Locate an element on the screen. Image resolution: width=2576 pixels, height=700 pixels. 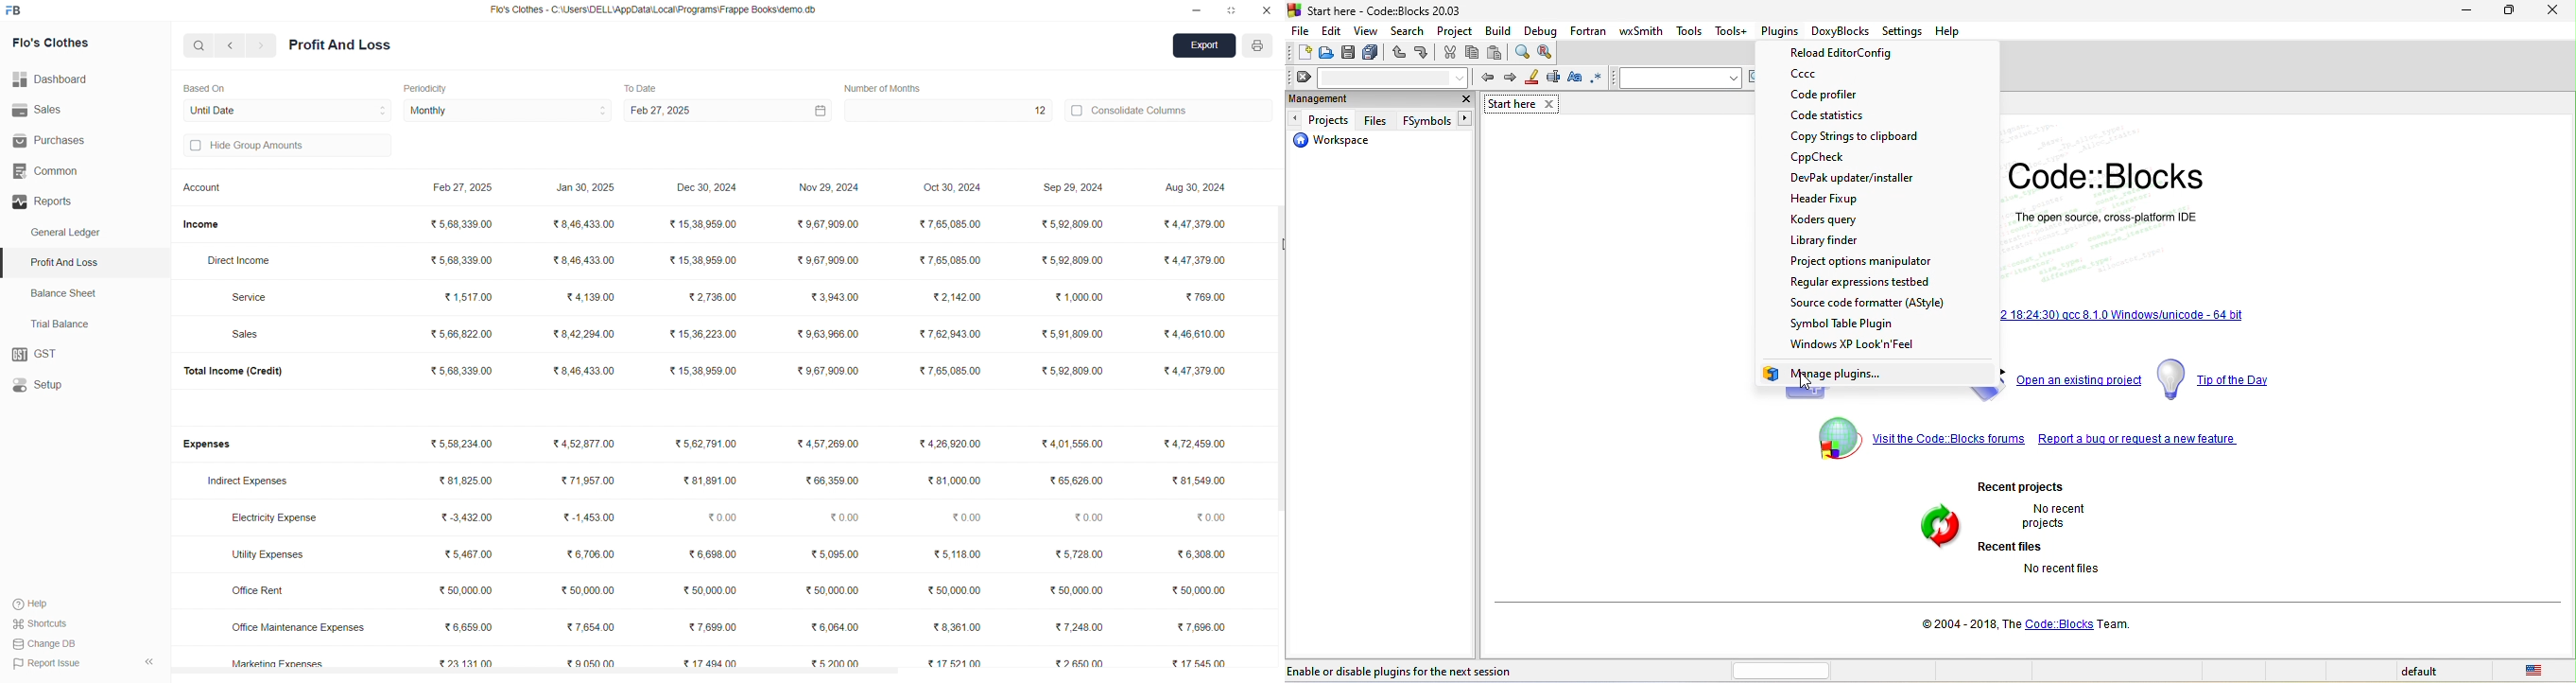
files is located at coordinates (1378, 120).